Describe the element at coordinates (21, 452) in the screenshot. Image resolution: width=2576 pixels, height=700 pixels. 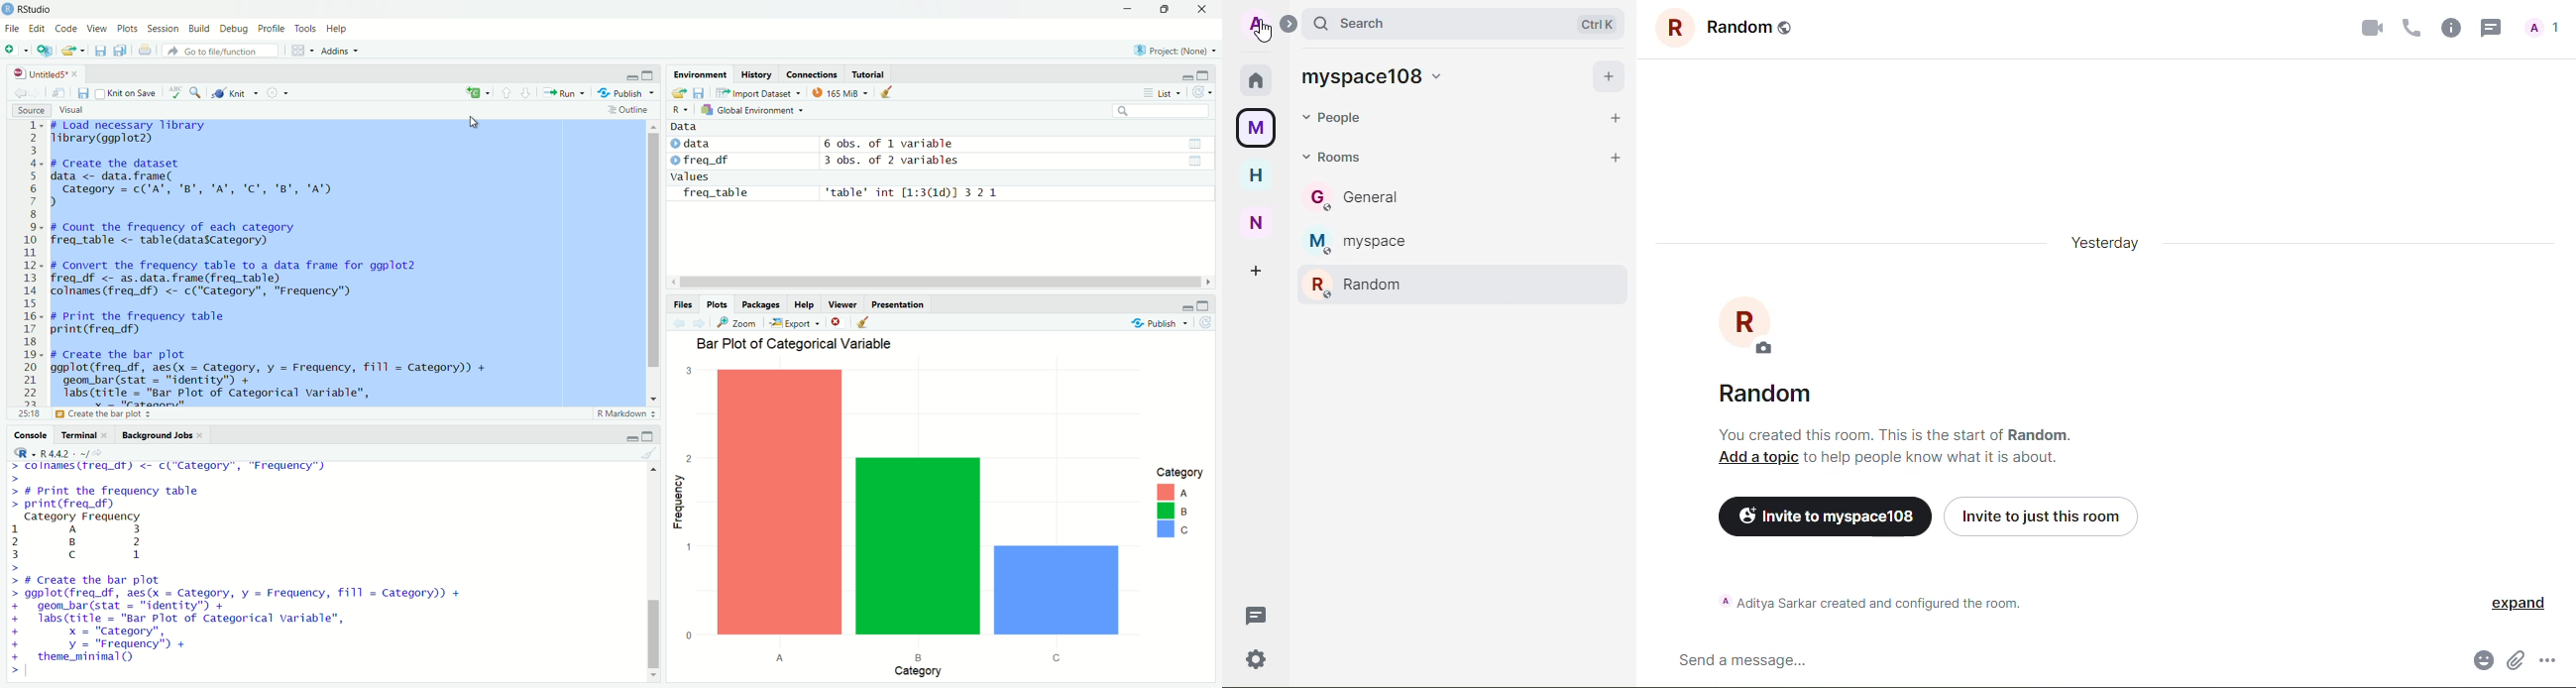
I see `icon` at that location.